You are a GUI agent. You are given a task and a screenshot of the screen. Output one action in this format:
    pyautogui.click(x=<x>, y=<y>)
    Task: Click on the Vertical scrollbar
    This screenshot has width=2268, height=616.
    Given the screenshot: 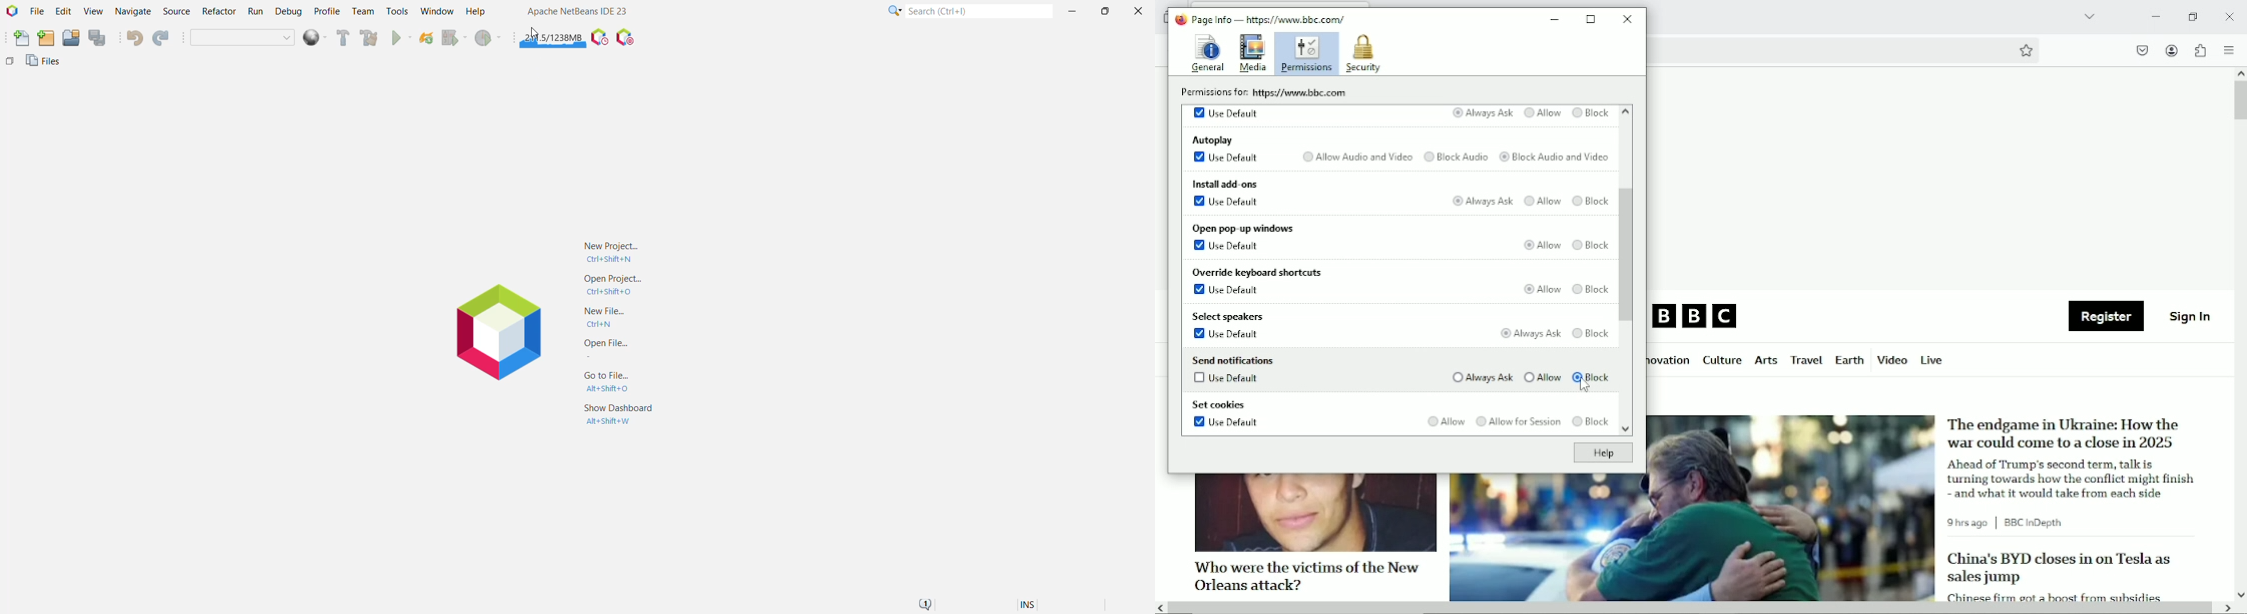 What is the action you would take?
    pyautogui.click(x=1628, y=255)
    